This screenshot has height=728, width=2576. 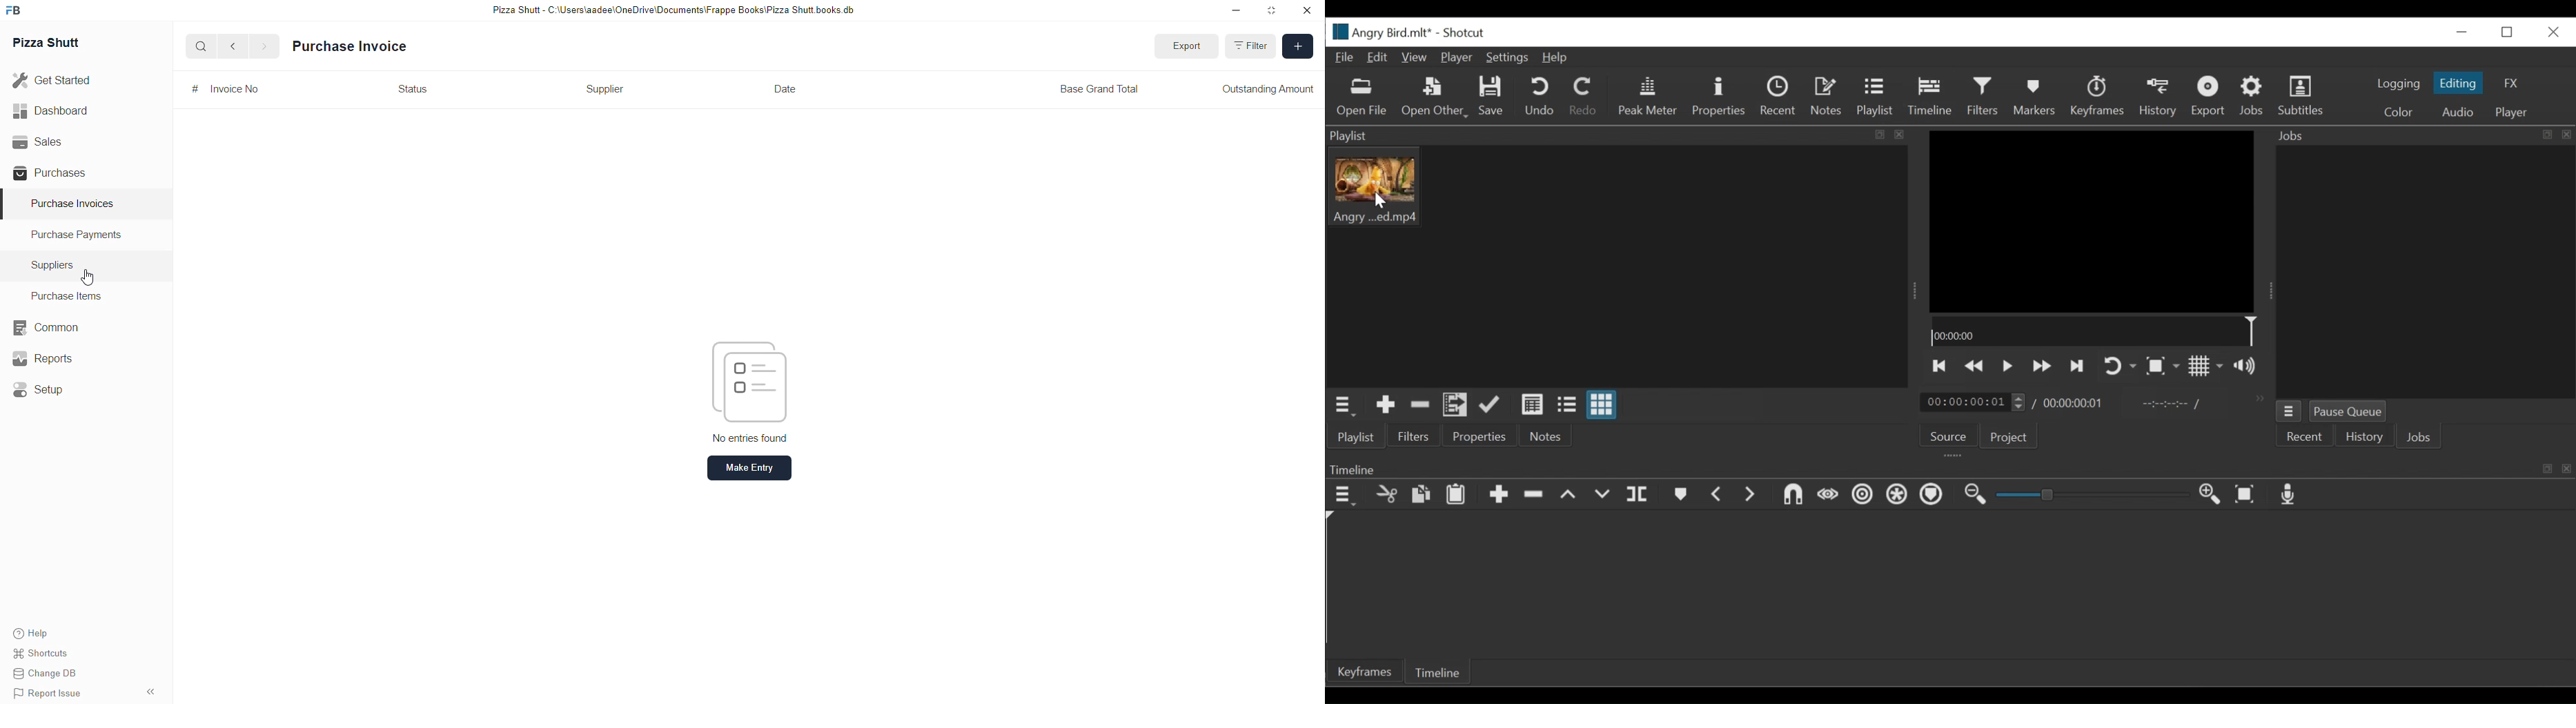 I want to click on Purchase Payments, so click(x=78, y=237).